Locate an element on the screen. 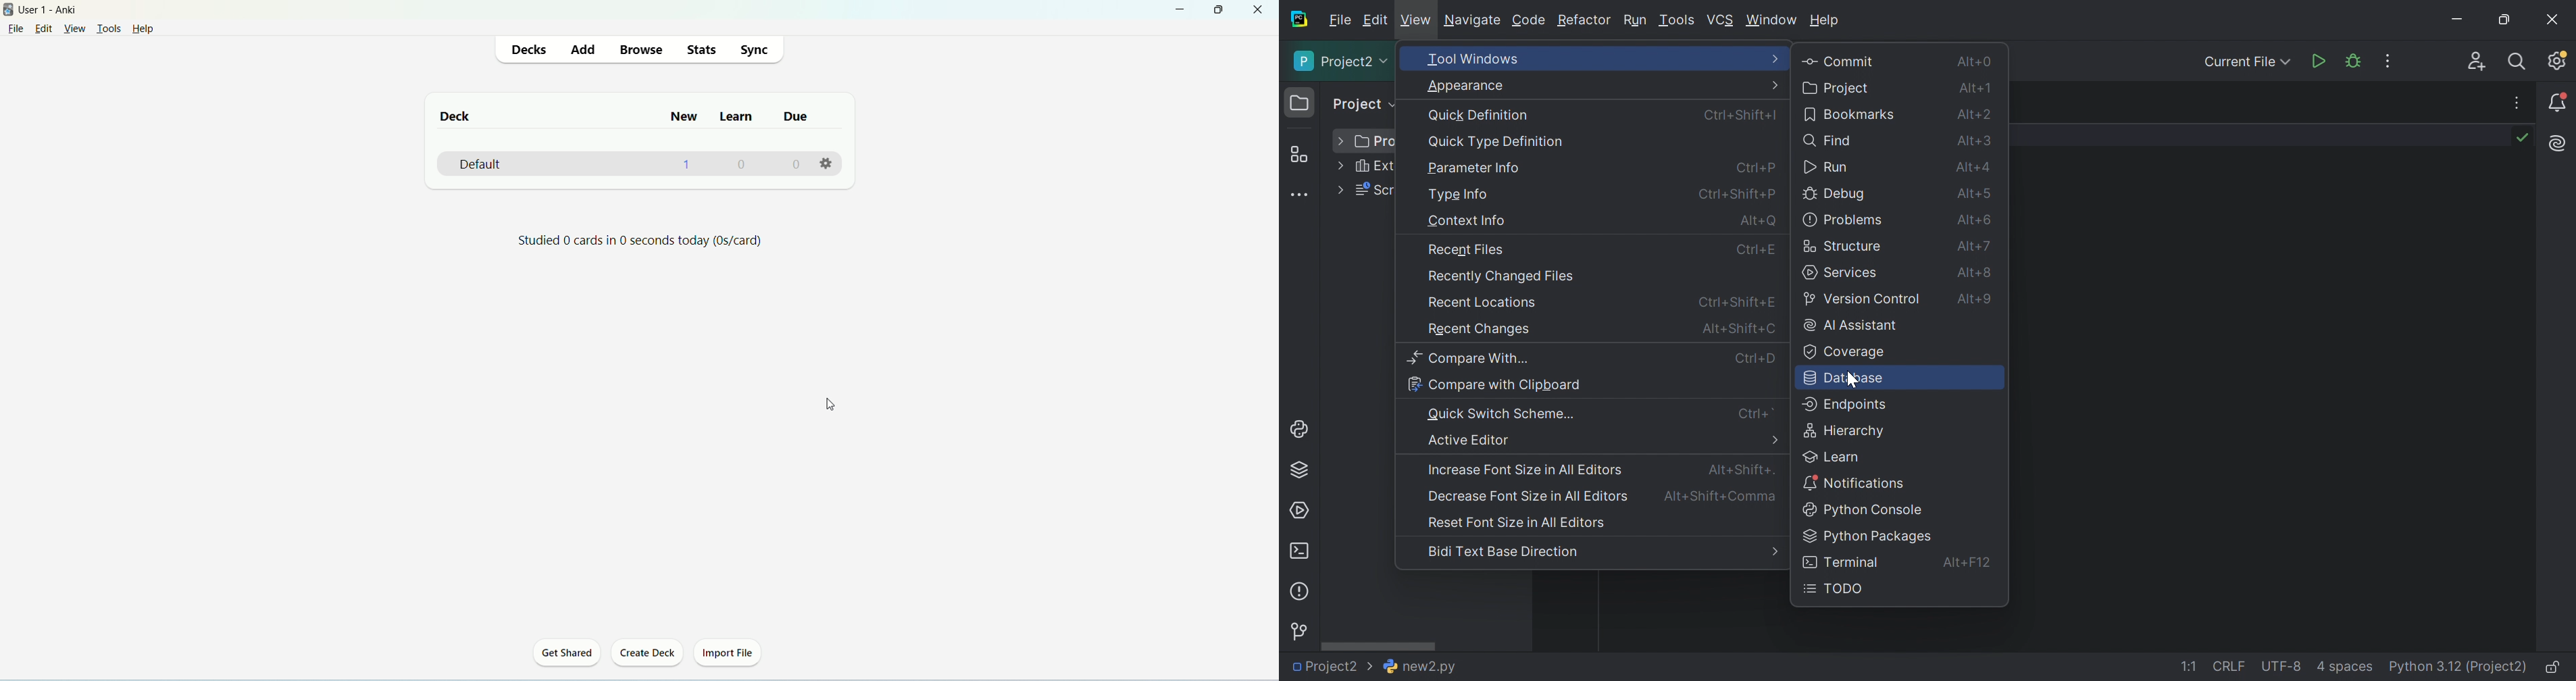 This screenshot has width=2576, height=700. Services is located at coordinates (1841, 273).